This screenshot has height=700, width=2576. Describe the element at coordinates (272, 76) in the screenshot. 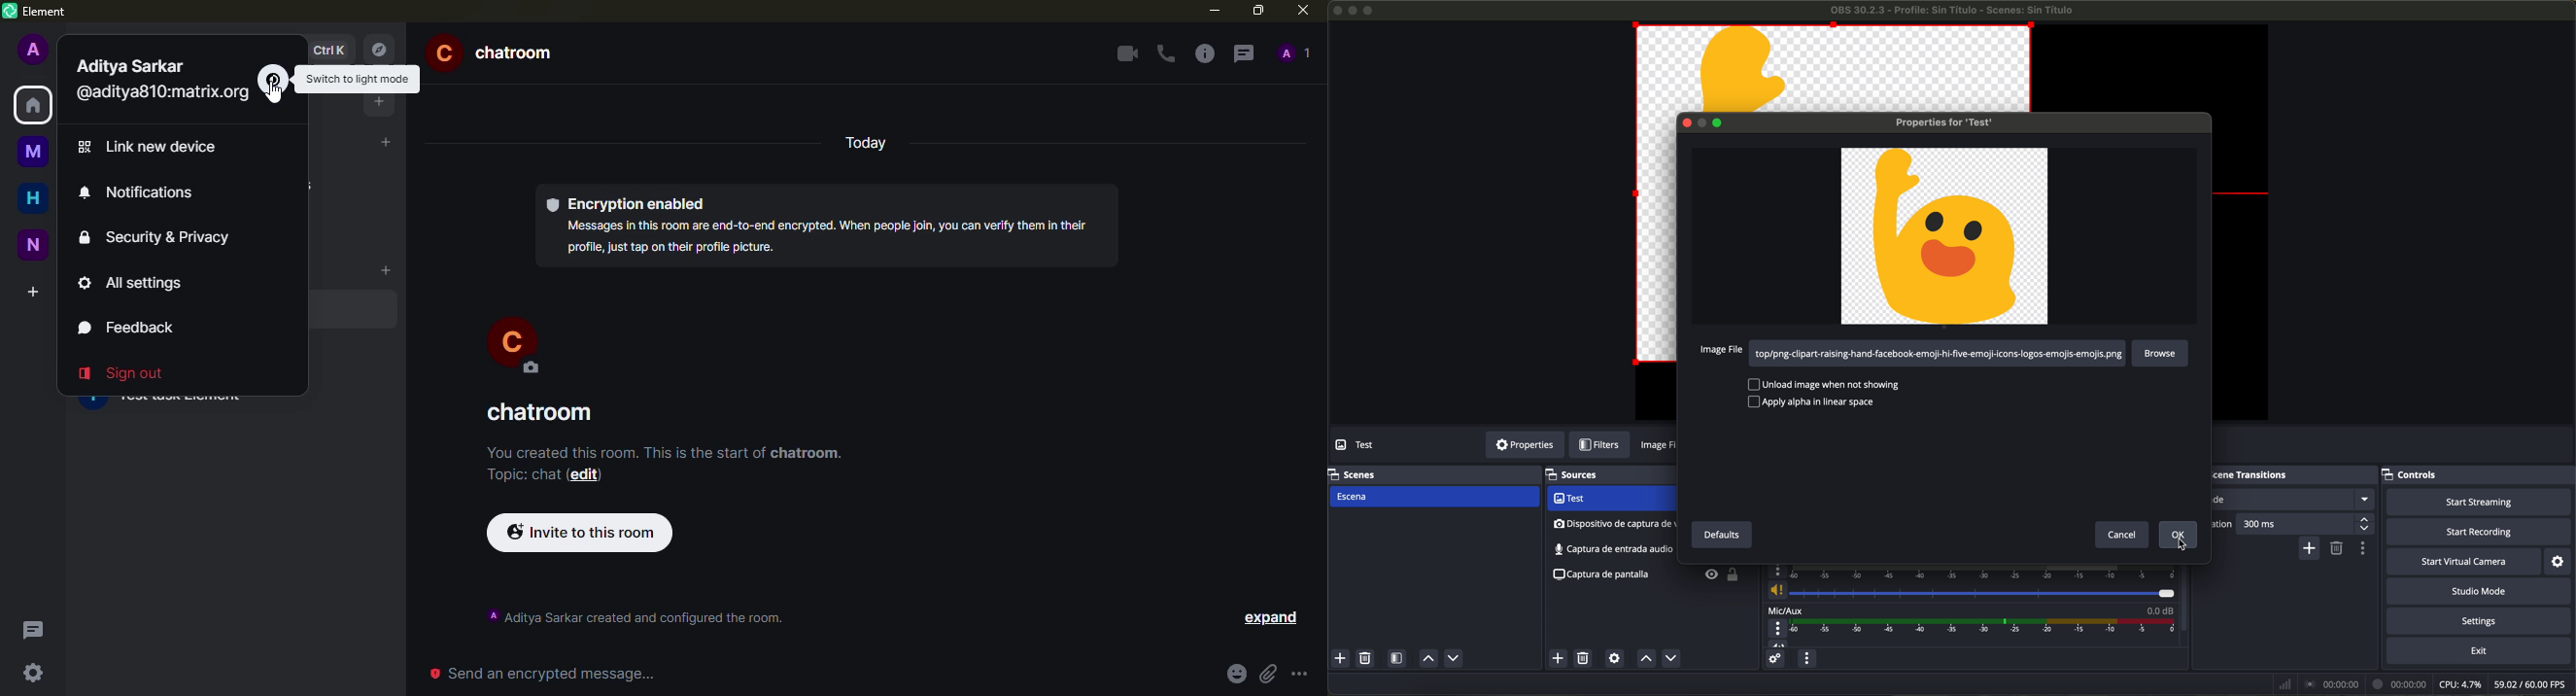

I see `switch mode` at that location.